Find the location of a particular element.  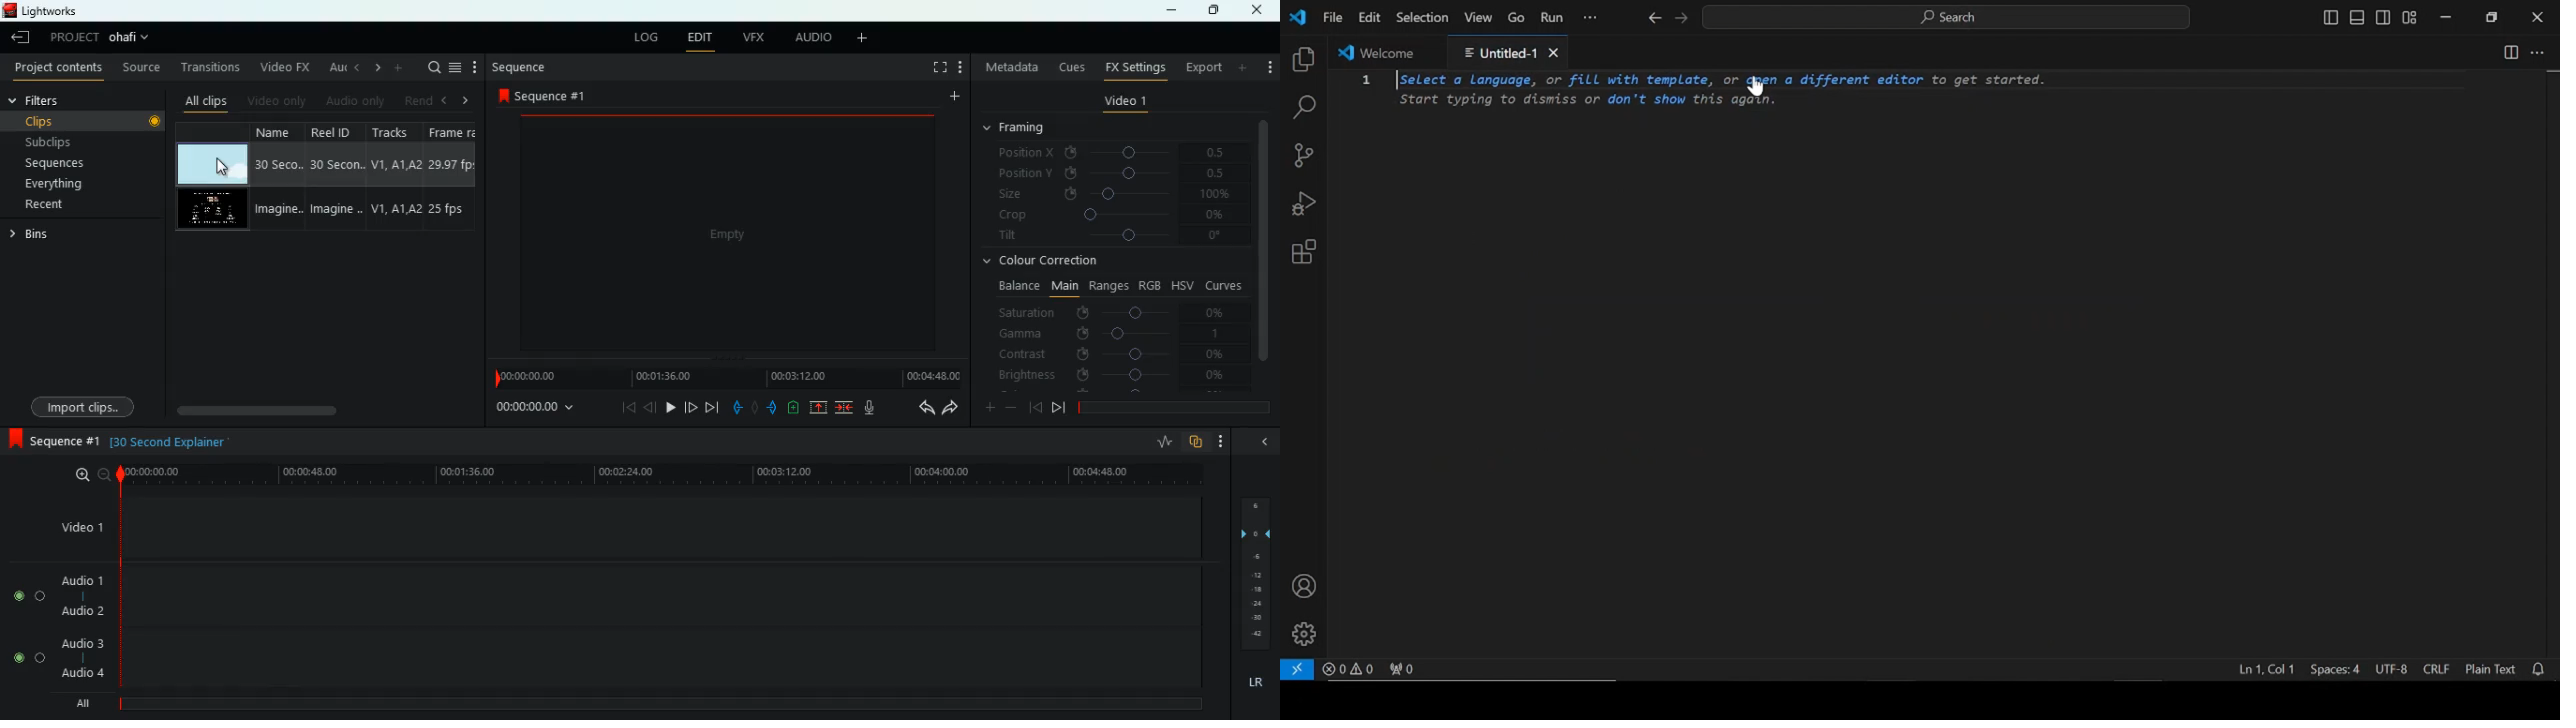

maximize is located at coordinates (1212, 10).